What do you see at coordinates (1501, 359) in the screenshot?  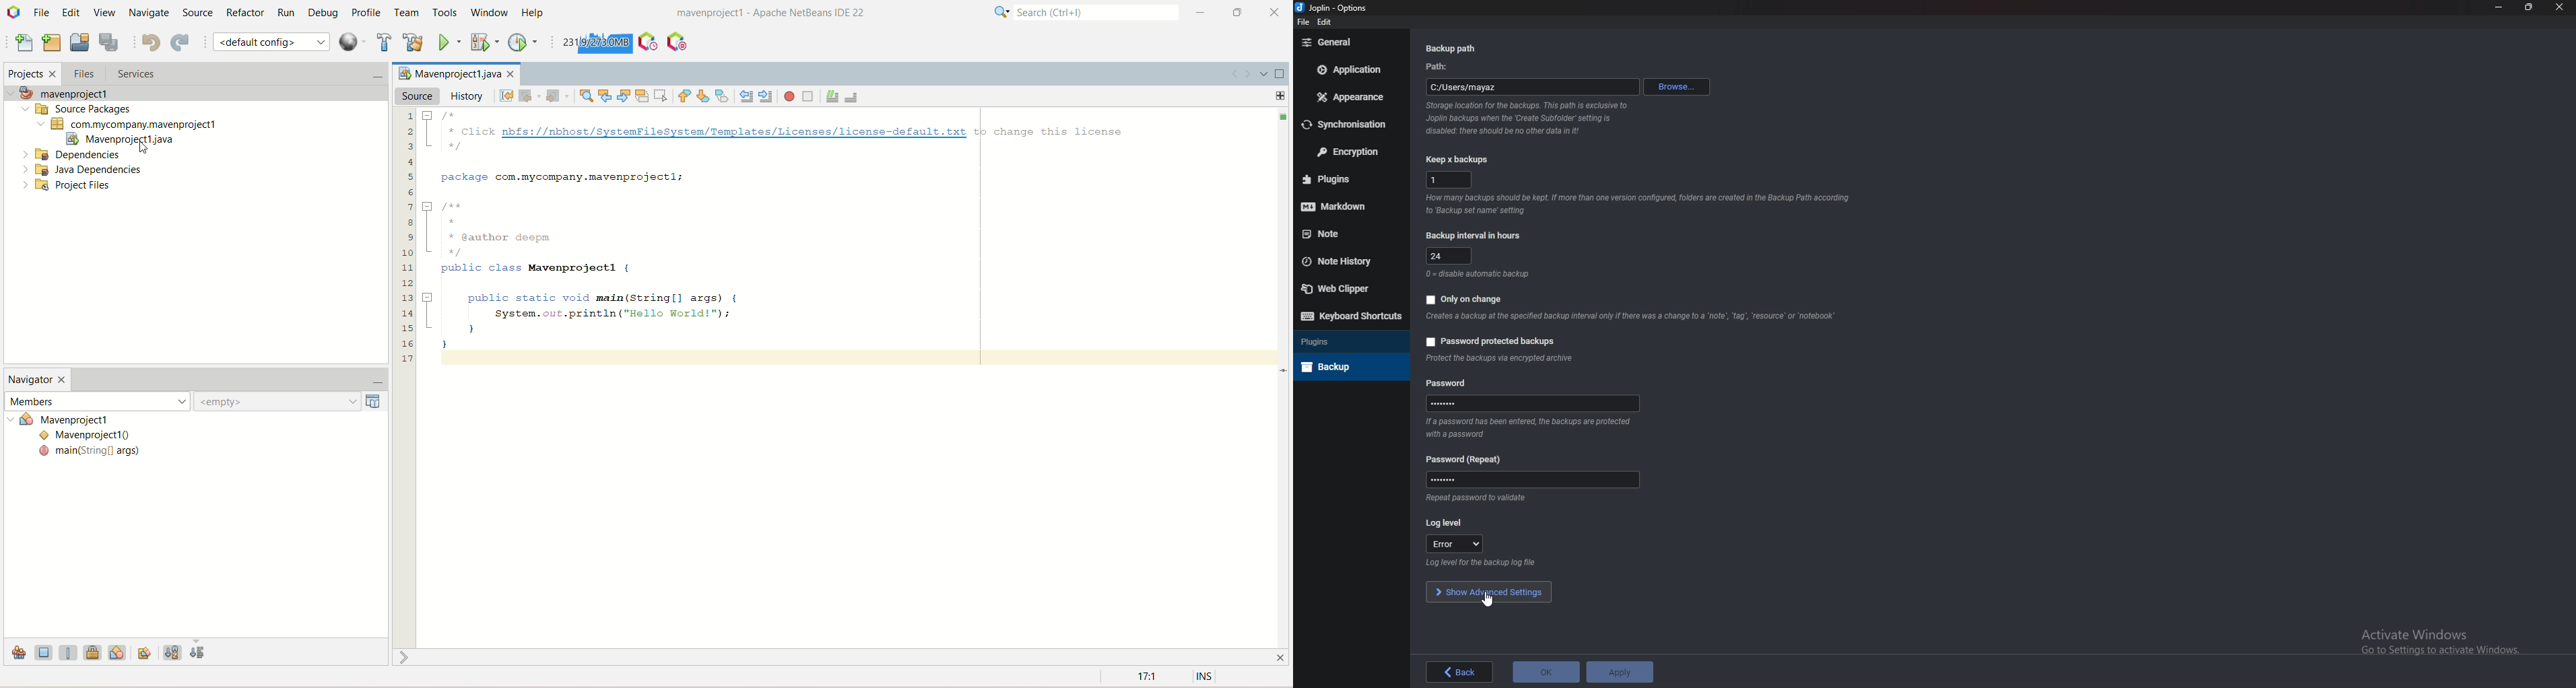 I see `Info` at bounding box center [1501, 359].